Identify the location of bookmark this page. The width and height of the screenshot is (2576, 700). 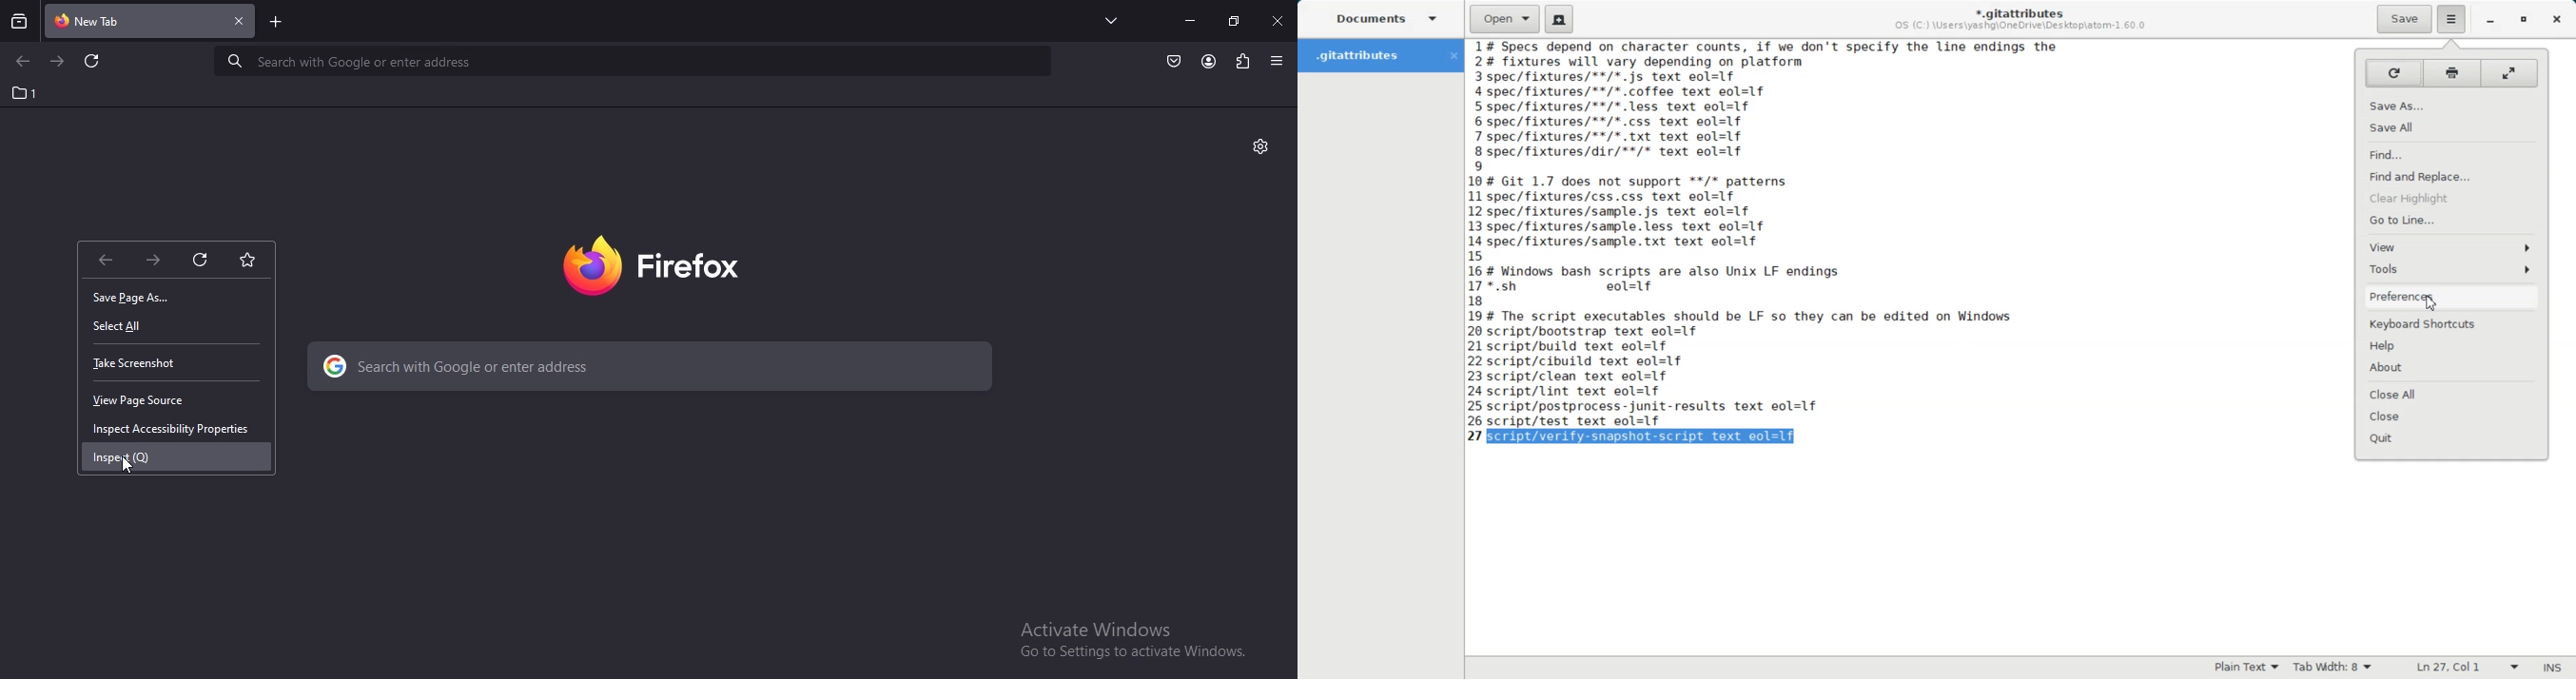
(250, 257).